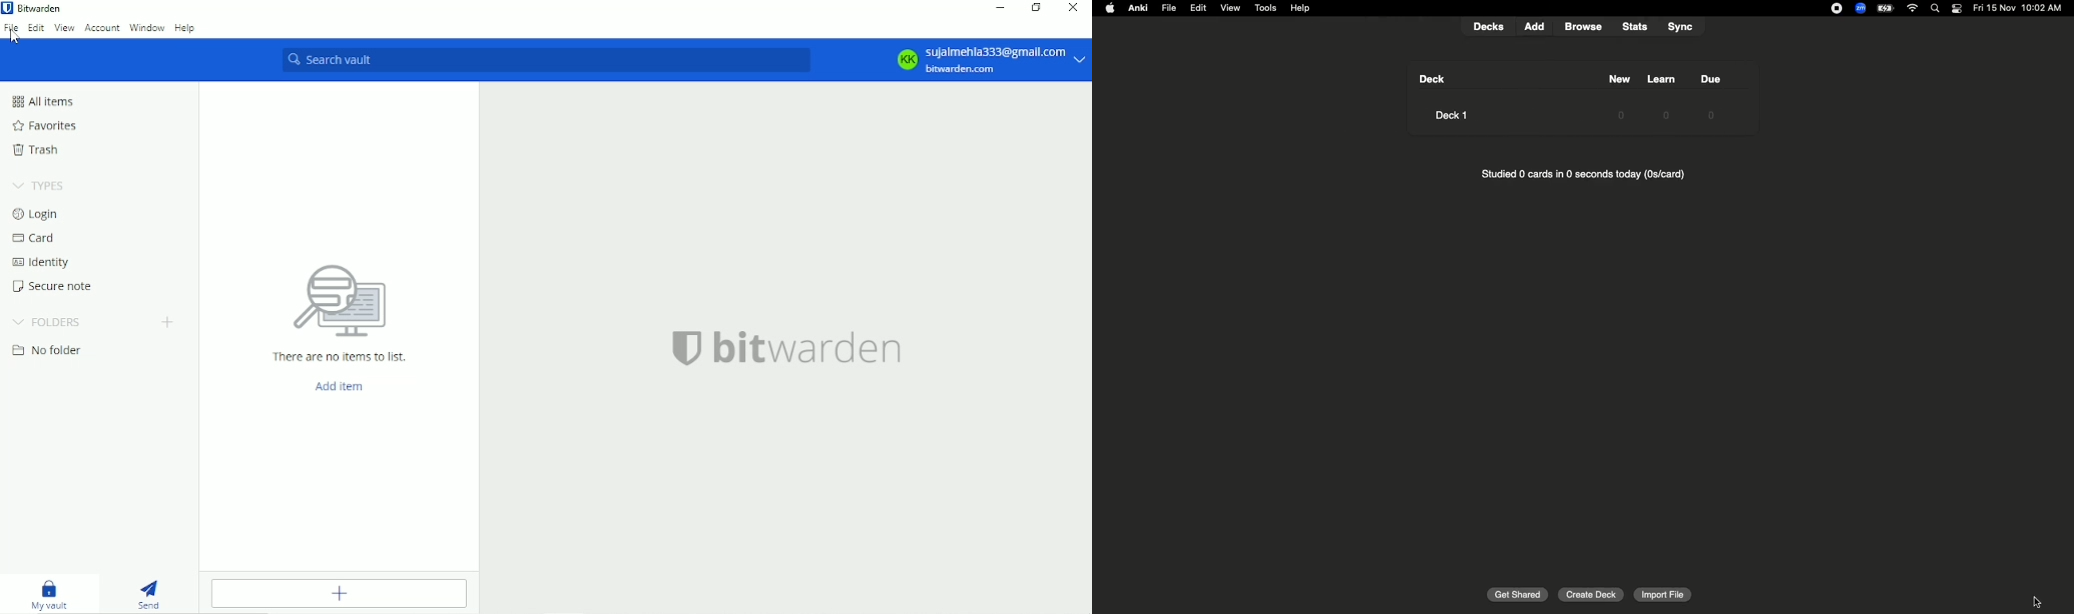 Image resolution: width=2100 pixels, height=616 pixels. What do you see at coordinates (54, 125) in the screenshot?
I see `Favorites` at bounding box center [54, 125].